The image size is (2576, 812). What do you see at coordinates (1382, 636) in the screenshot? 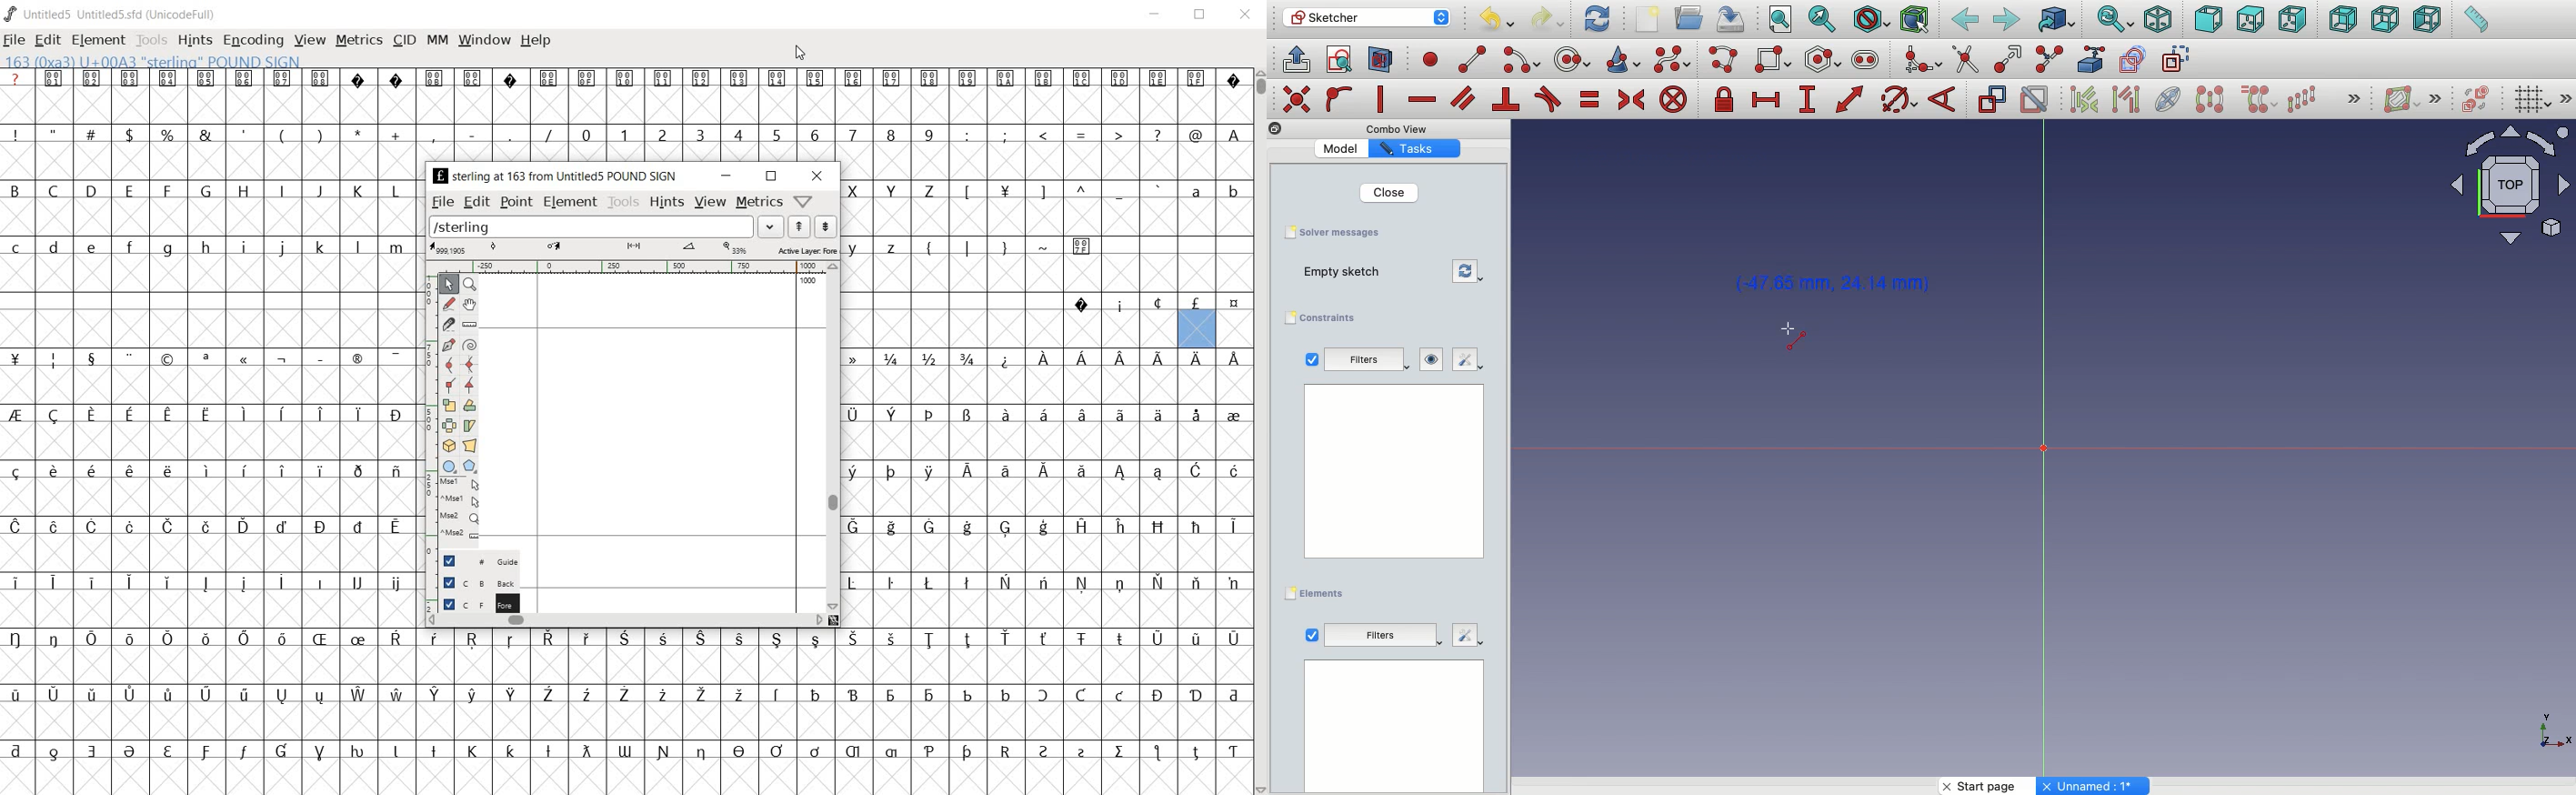
I see `` at bounding box center [1382, 636].